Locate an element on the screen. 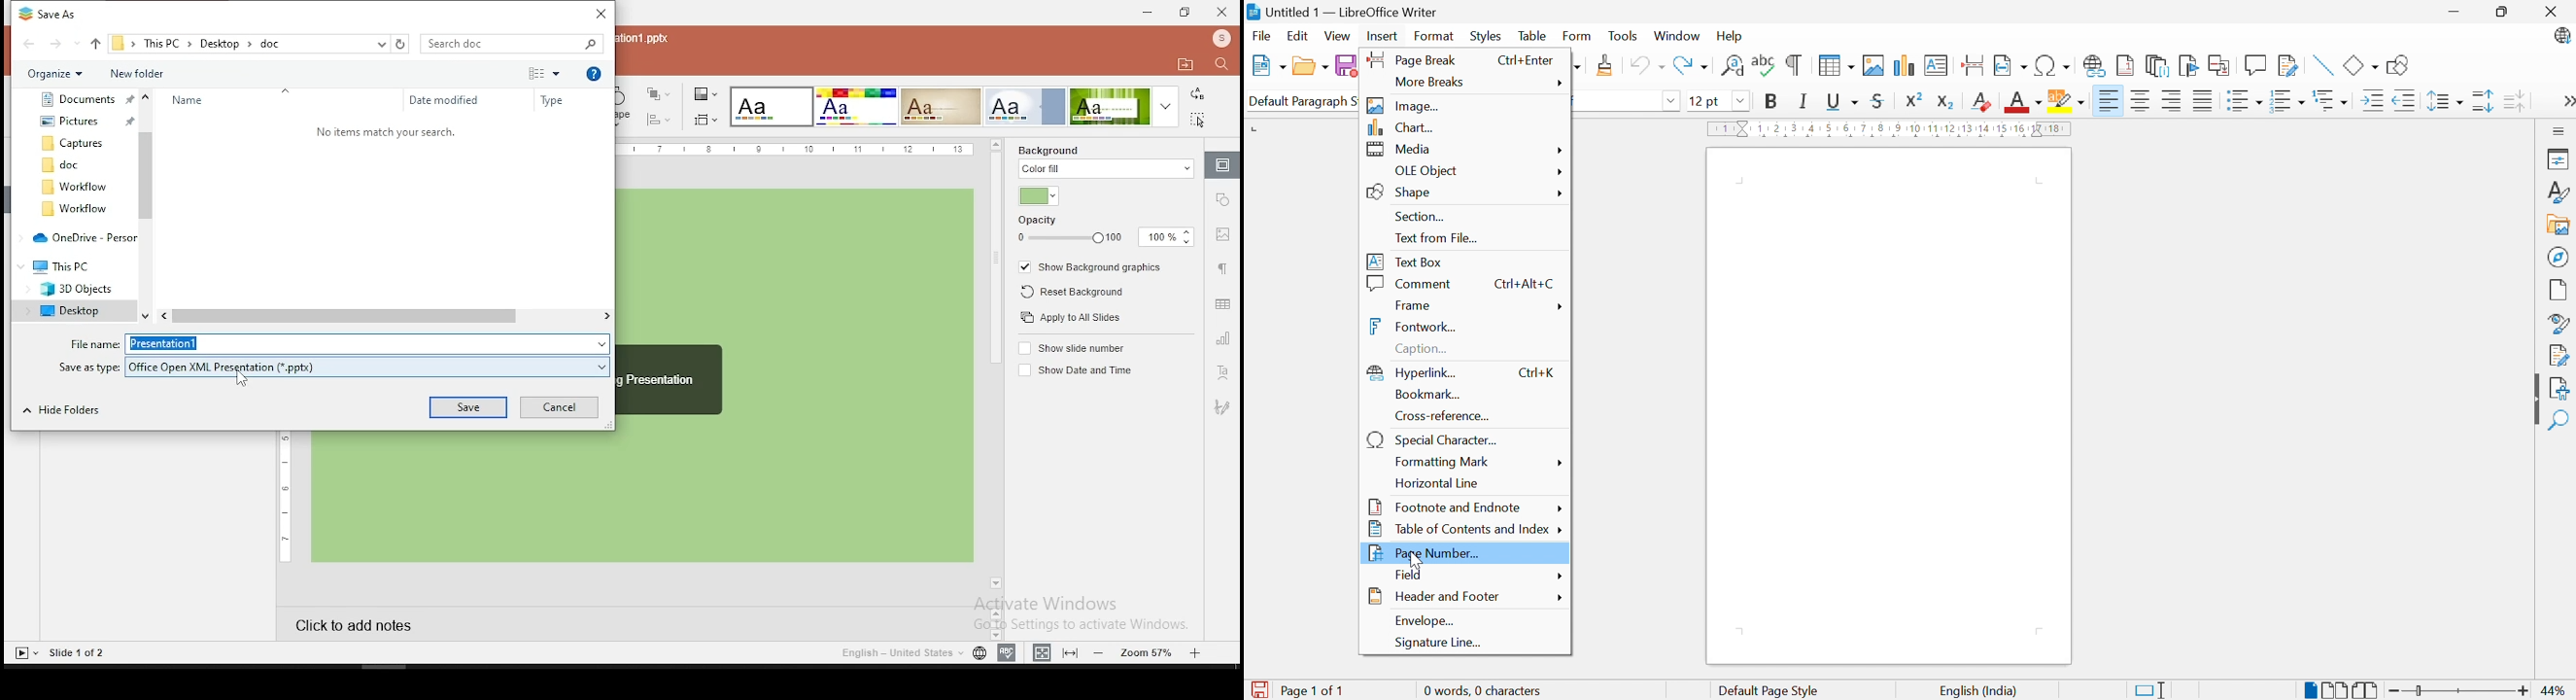 Image resolution: width=2576 pixels, height=700 pixels. Minimize is located at coordinates (2456, 10).